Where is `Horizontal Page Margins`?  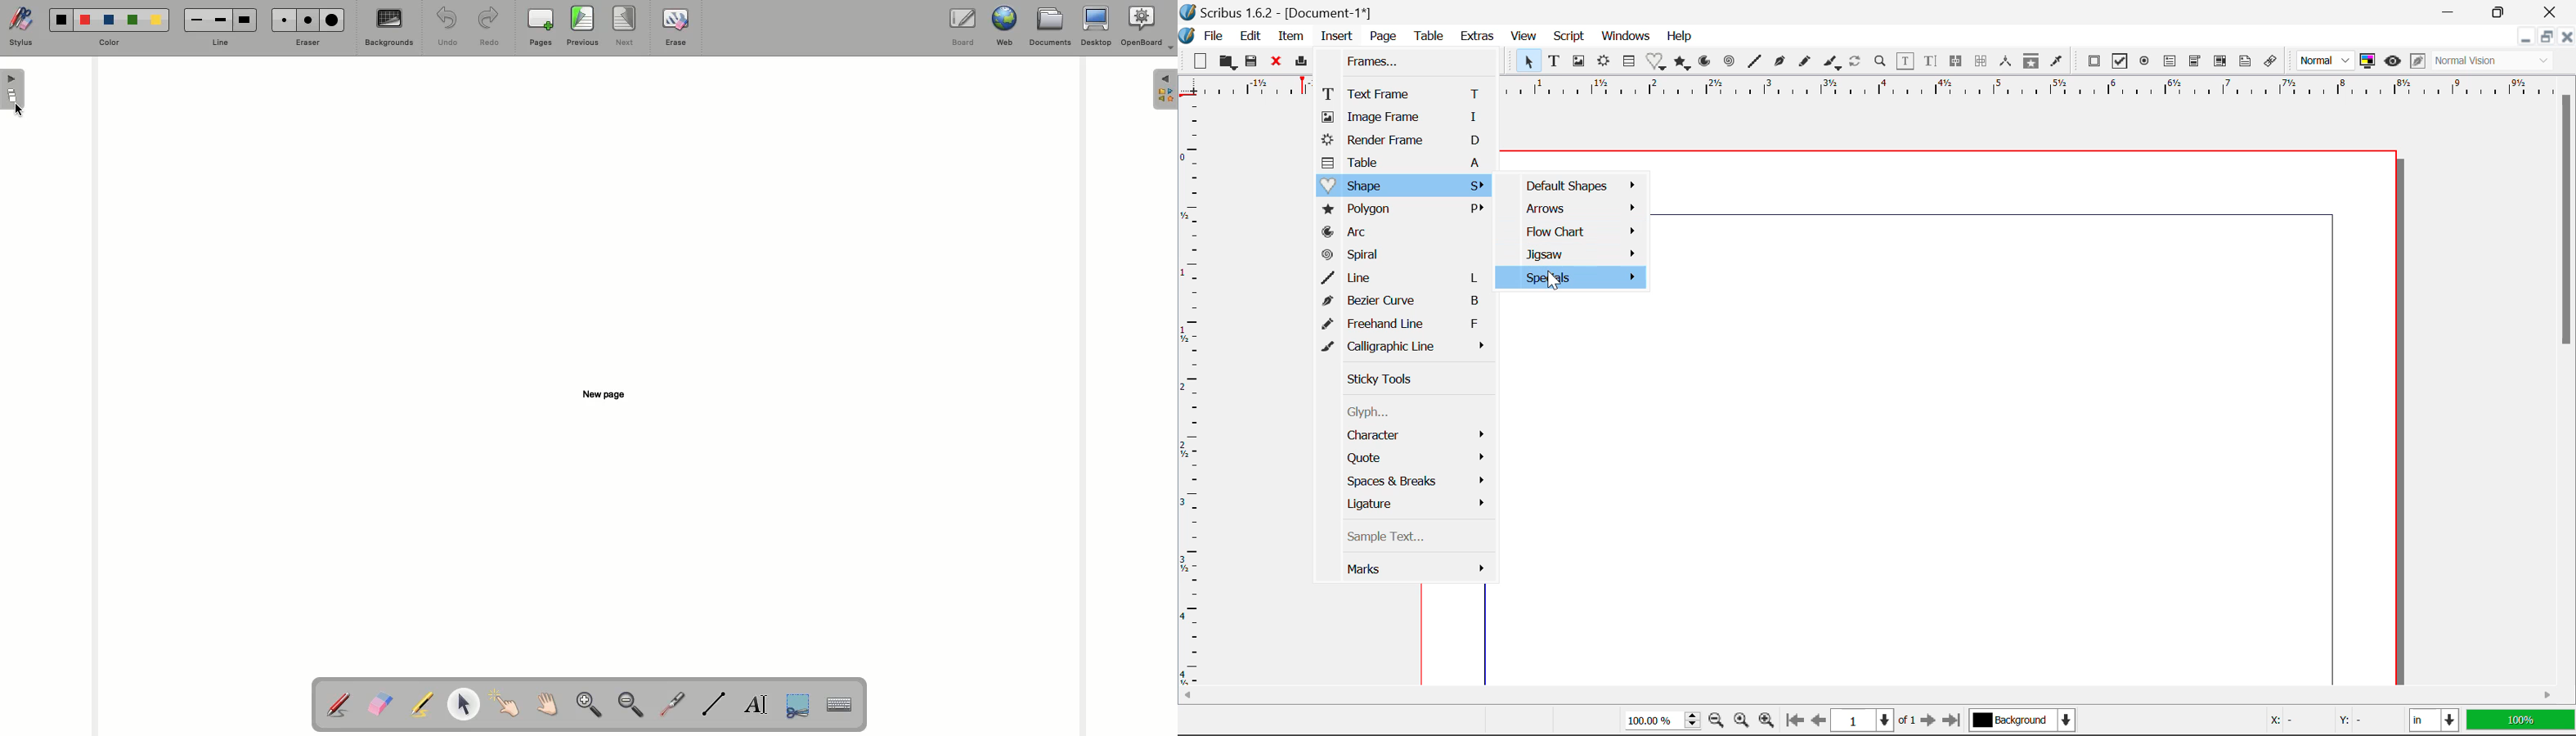
Horizontal Page Margins is located at coordinates (1191, 396).